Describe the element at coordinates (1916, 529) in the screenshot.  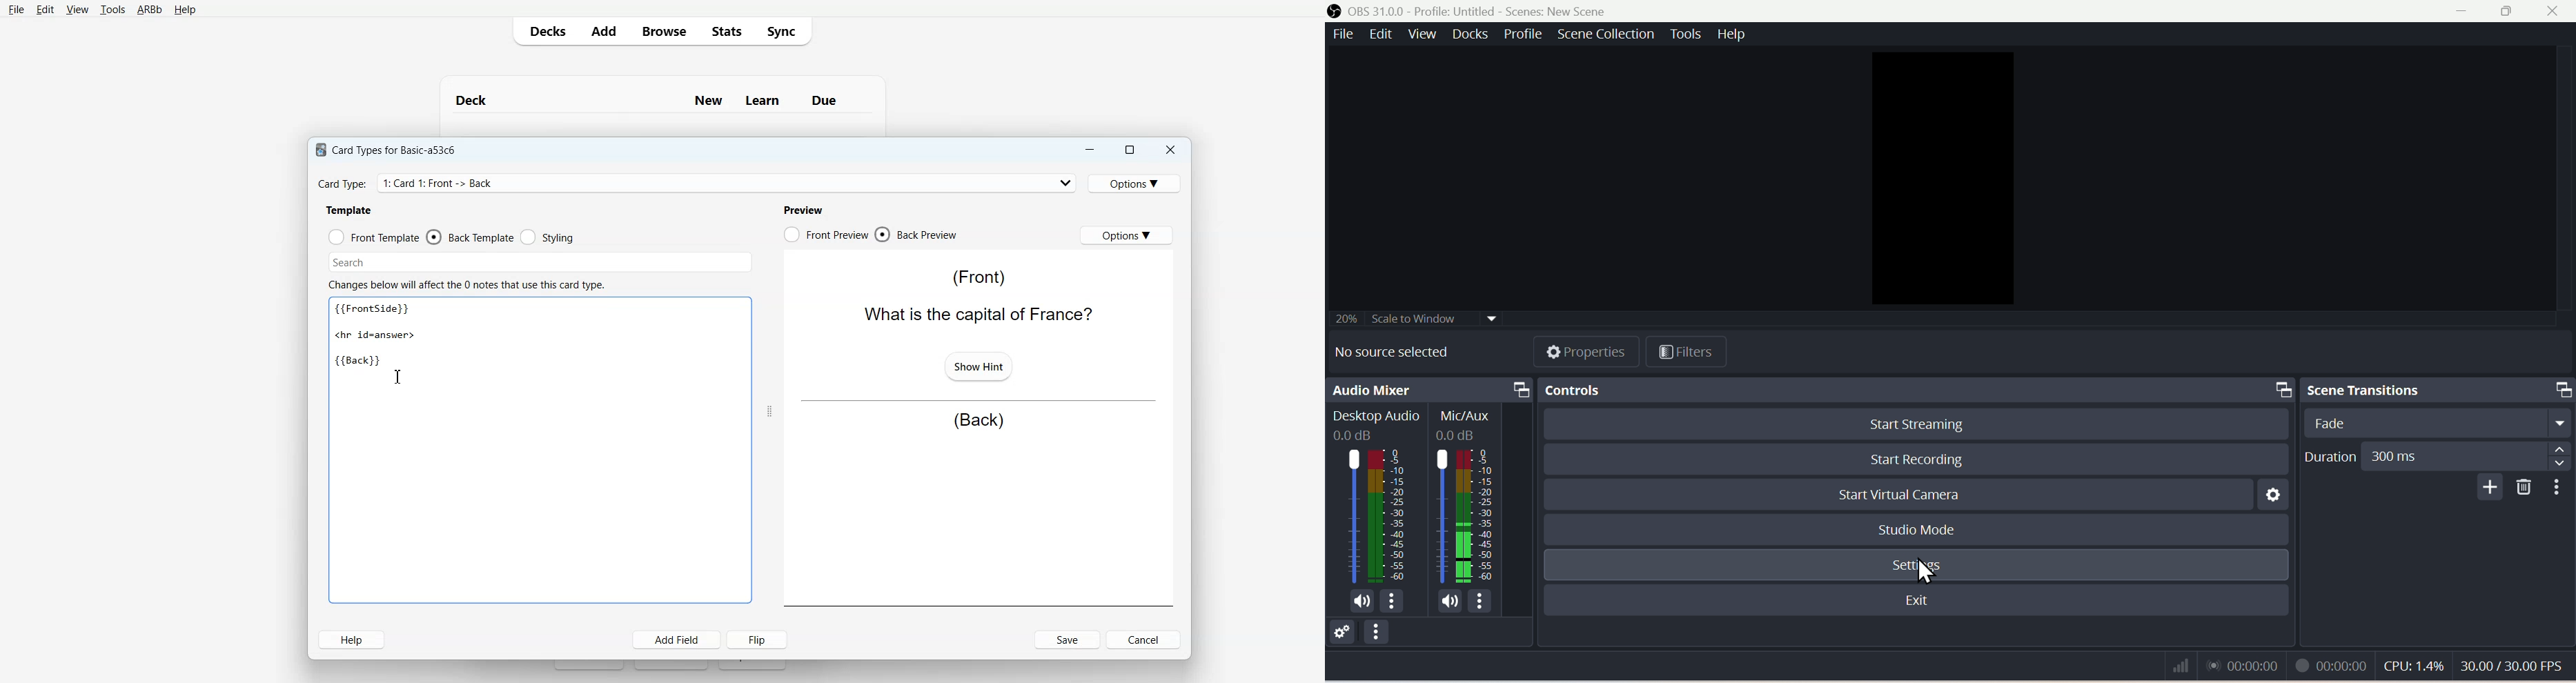
I see `Studio mode` at that location.